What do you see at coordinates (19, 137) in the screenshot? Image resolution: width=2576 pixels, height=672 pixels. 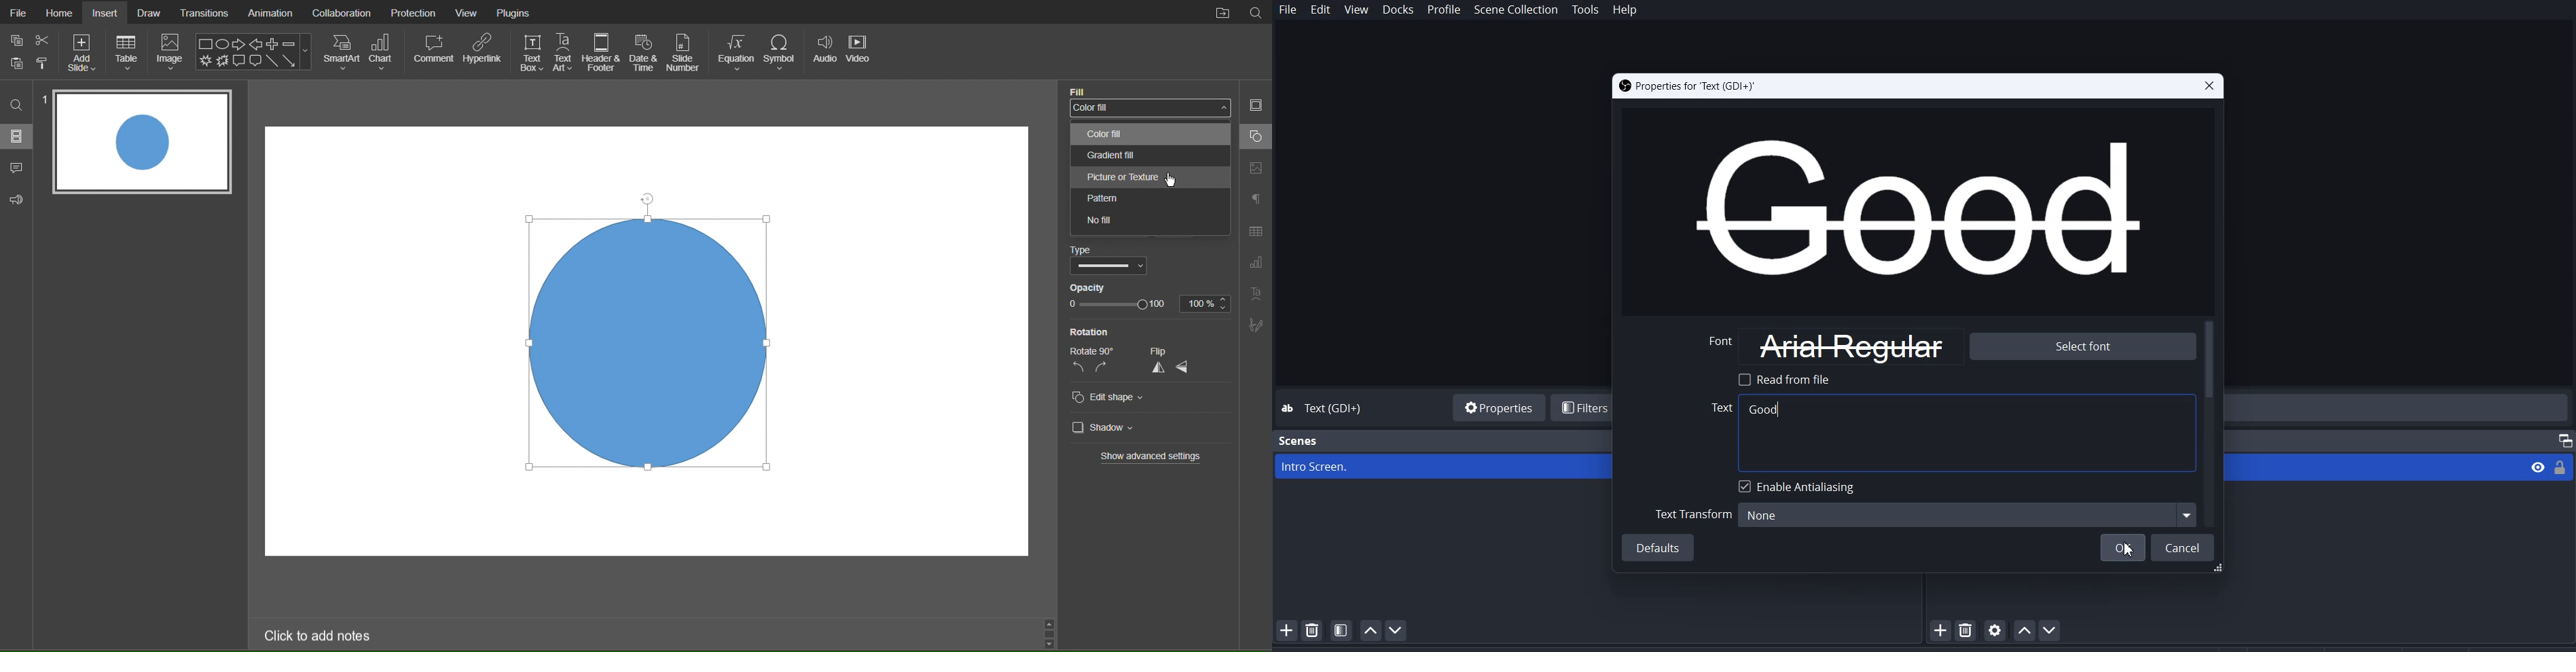 I see `Slides` at bounding box center [19, 137].